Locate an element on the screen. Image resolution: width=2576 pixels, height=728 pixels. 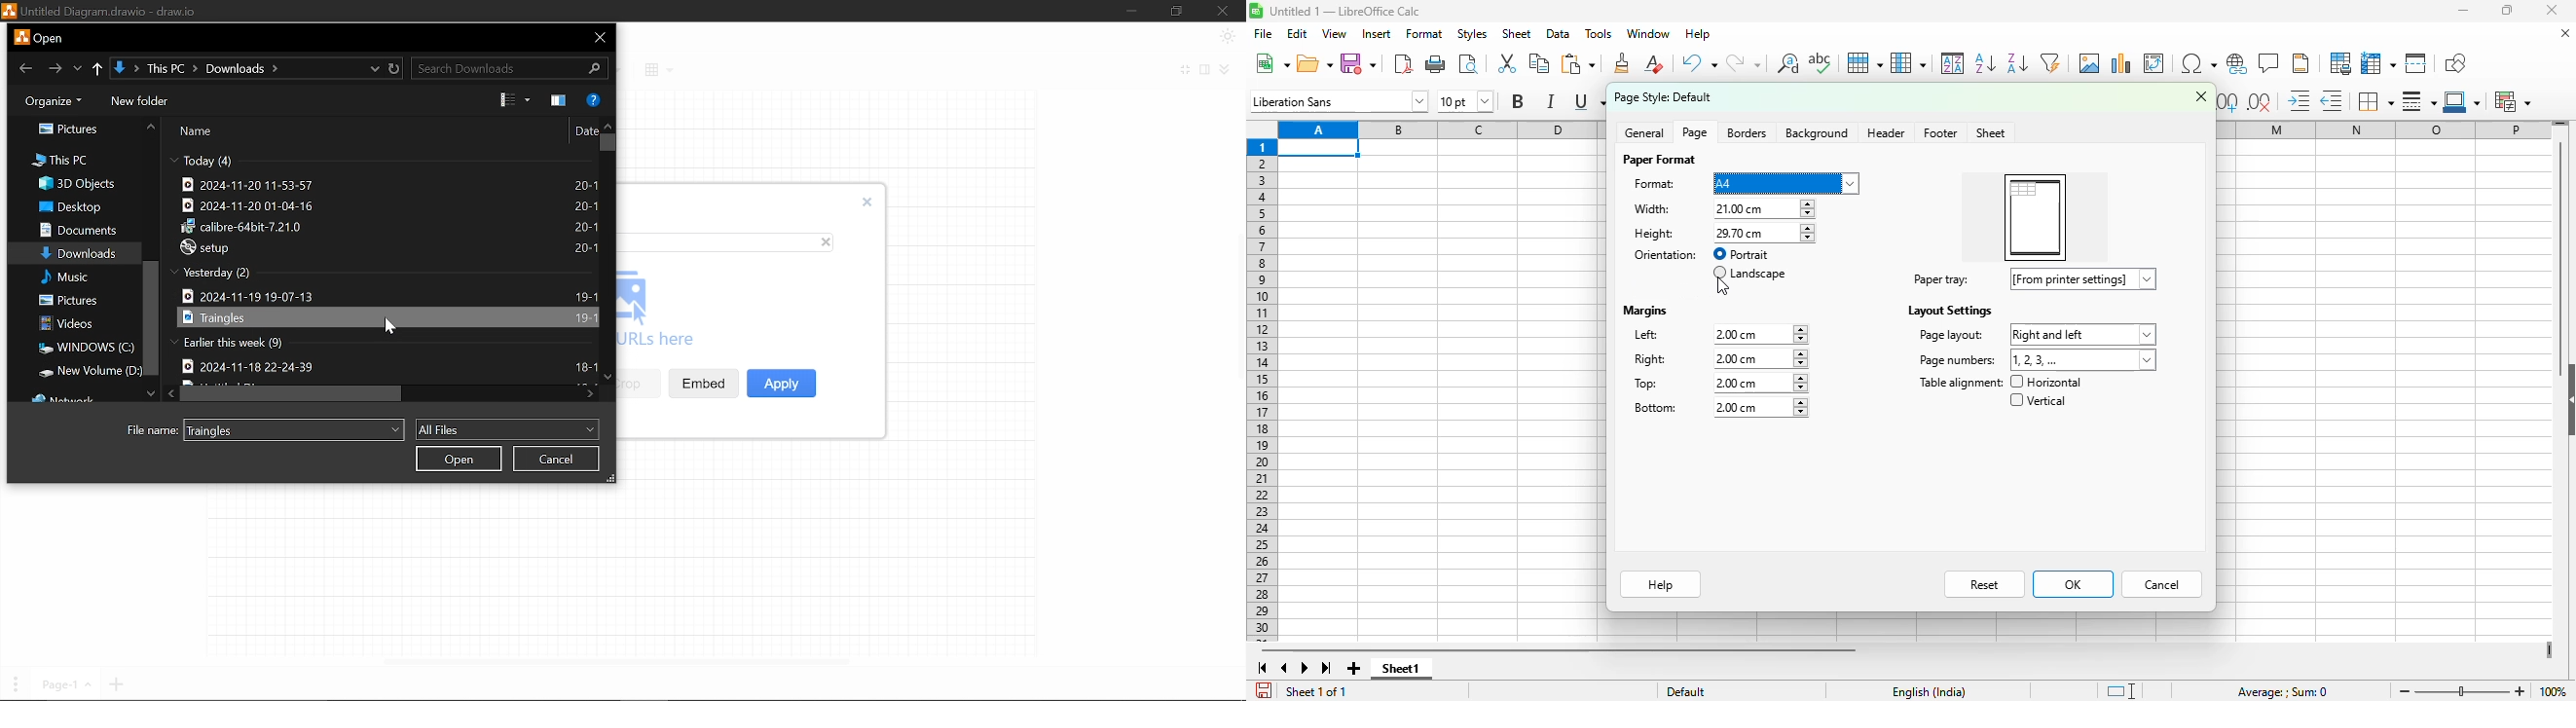
format is located at coordinates (1425, 34).